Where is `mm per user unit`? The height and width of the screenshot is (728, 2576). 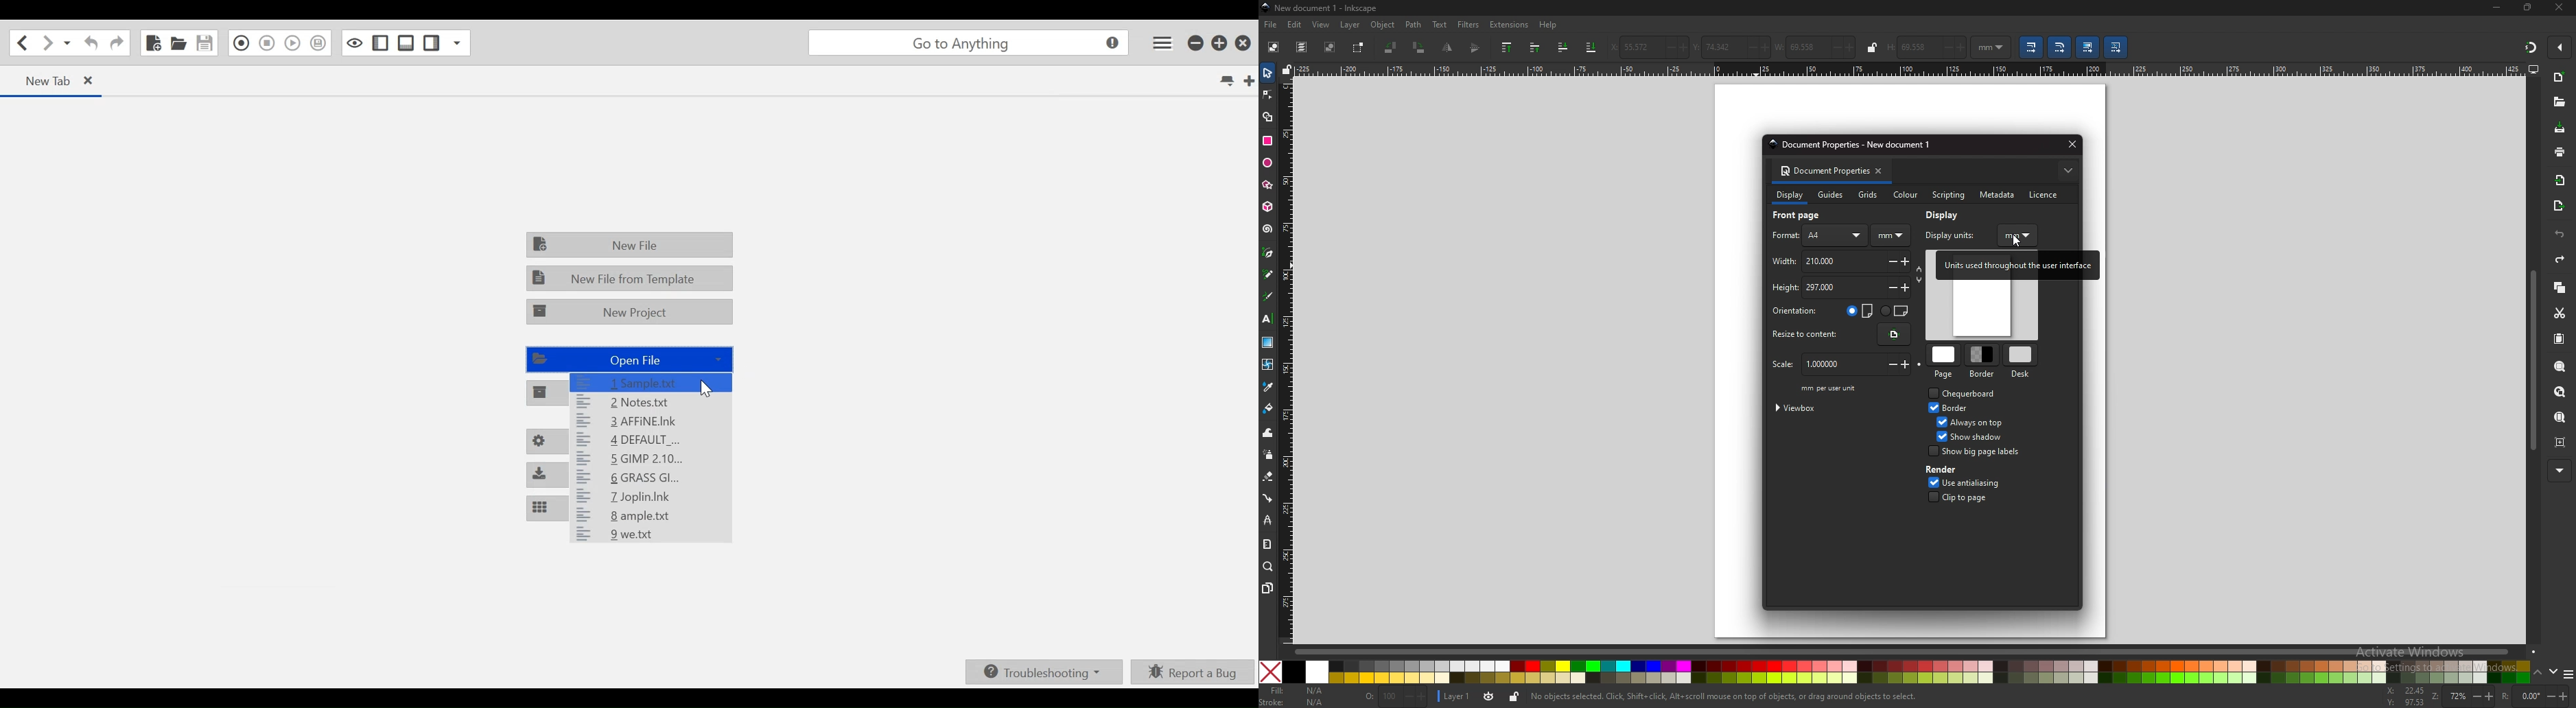 mm per user unit is located at coordinates (1831, 388).